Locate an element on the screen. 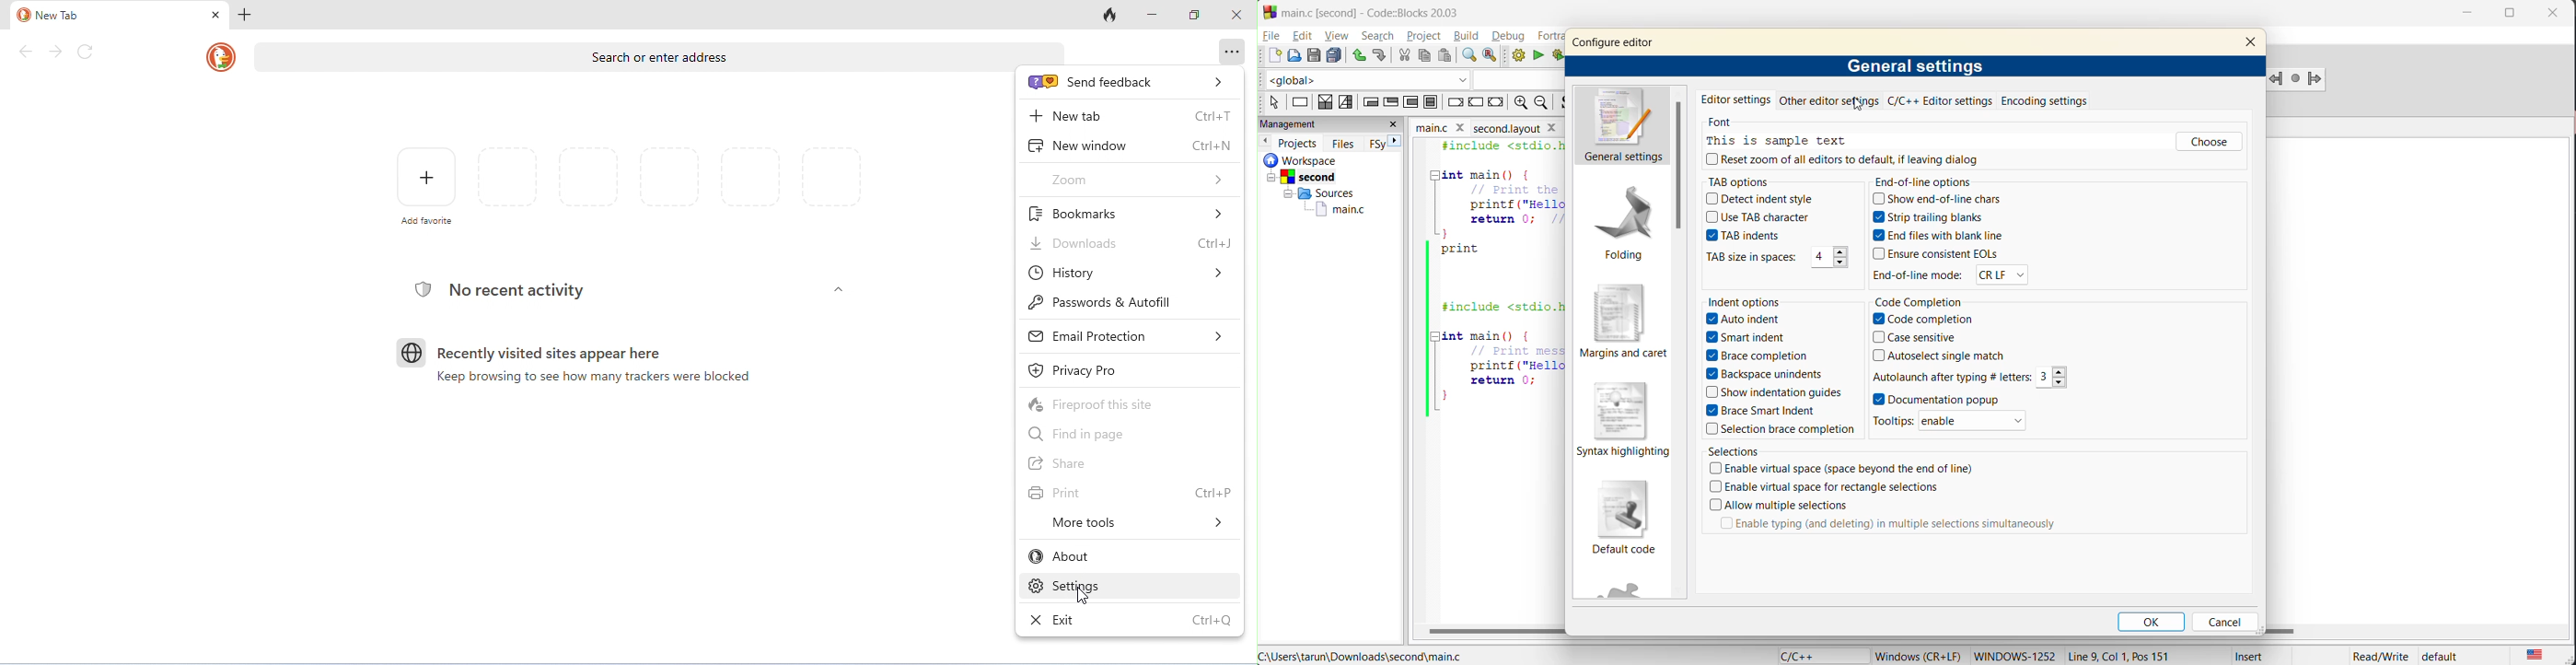 This screenshot has height=672, width=2576. Insert is located at coordinates (2250, 655).